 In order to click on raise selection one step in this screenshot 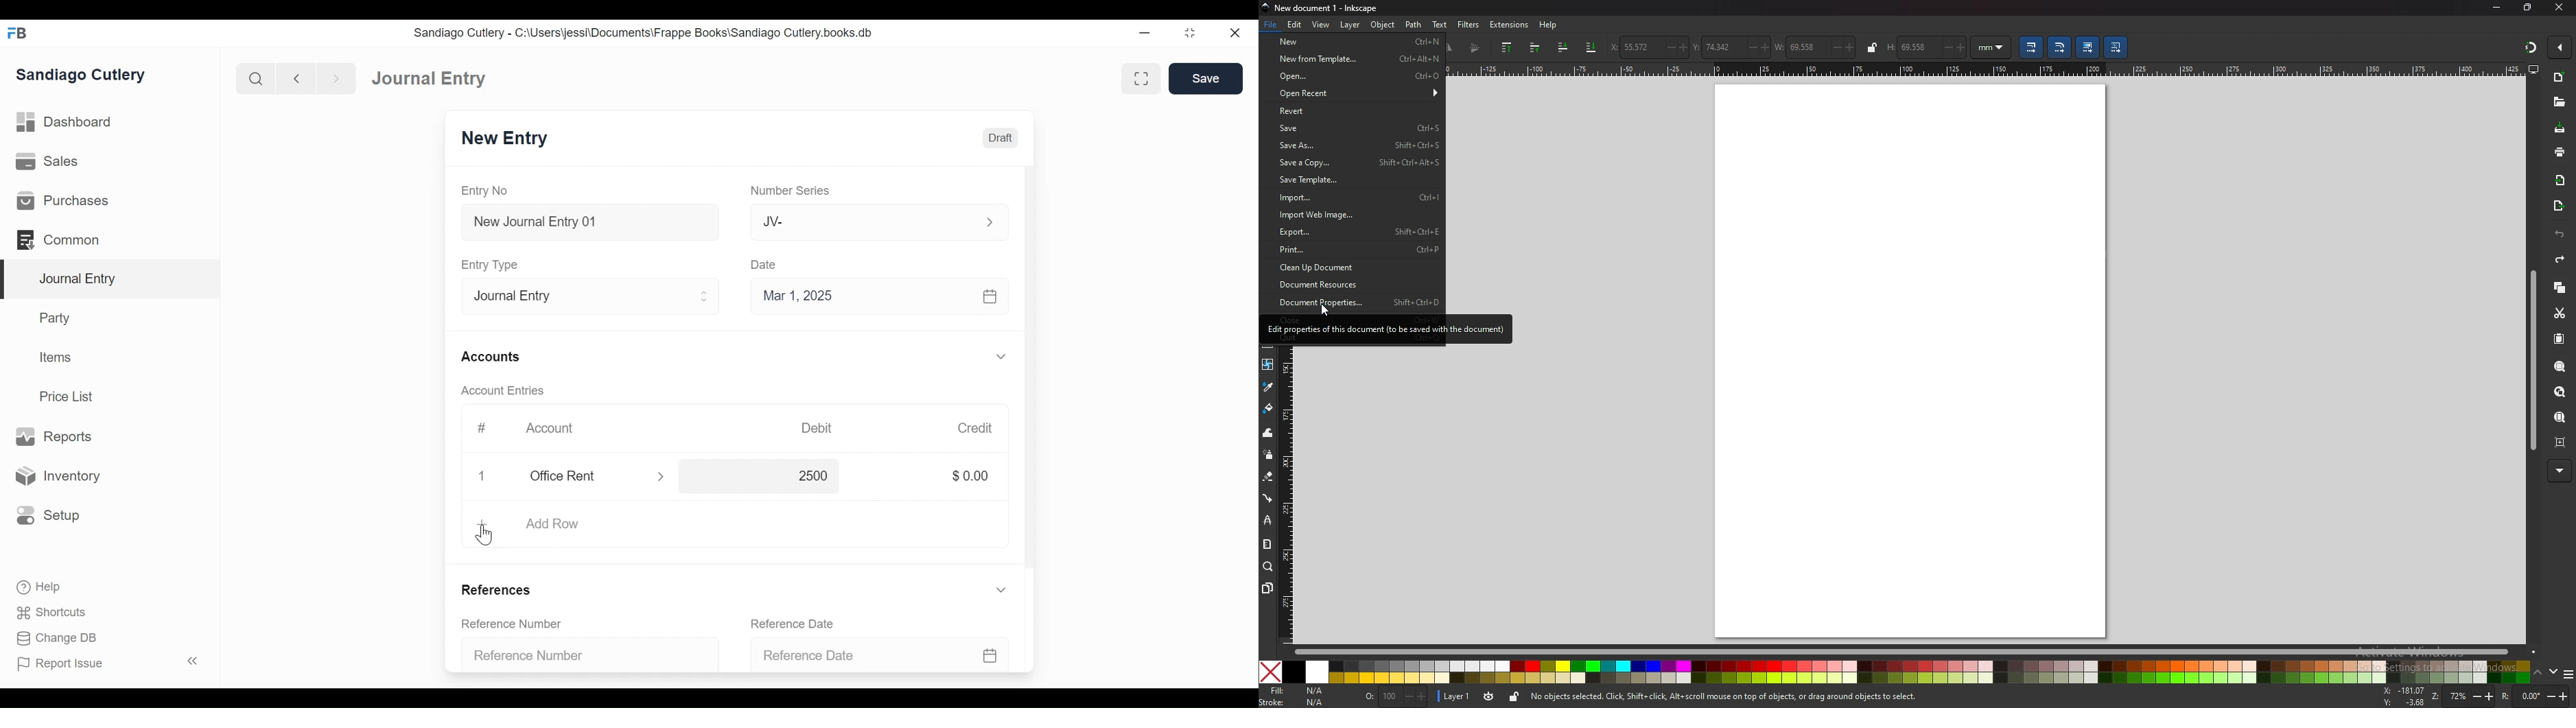, I will do `click(1536, 48)`.